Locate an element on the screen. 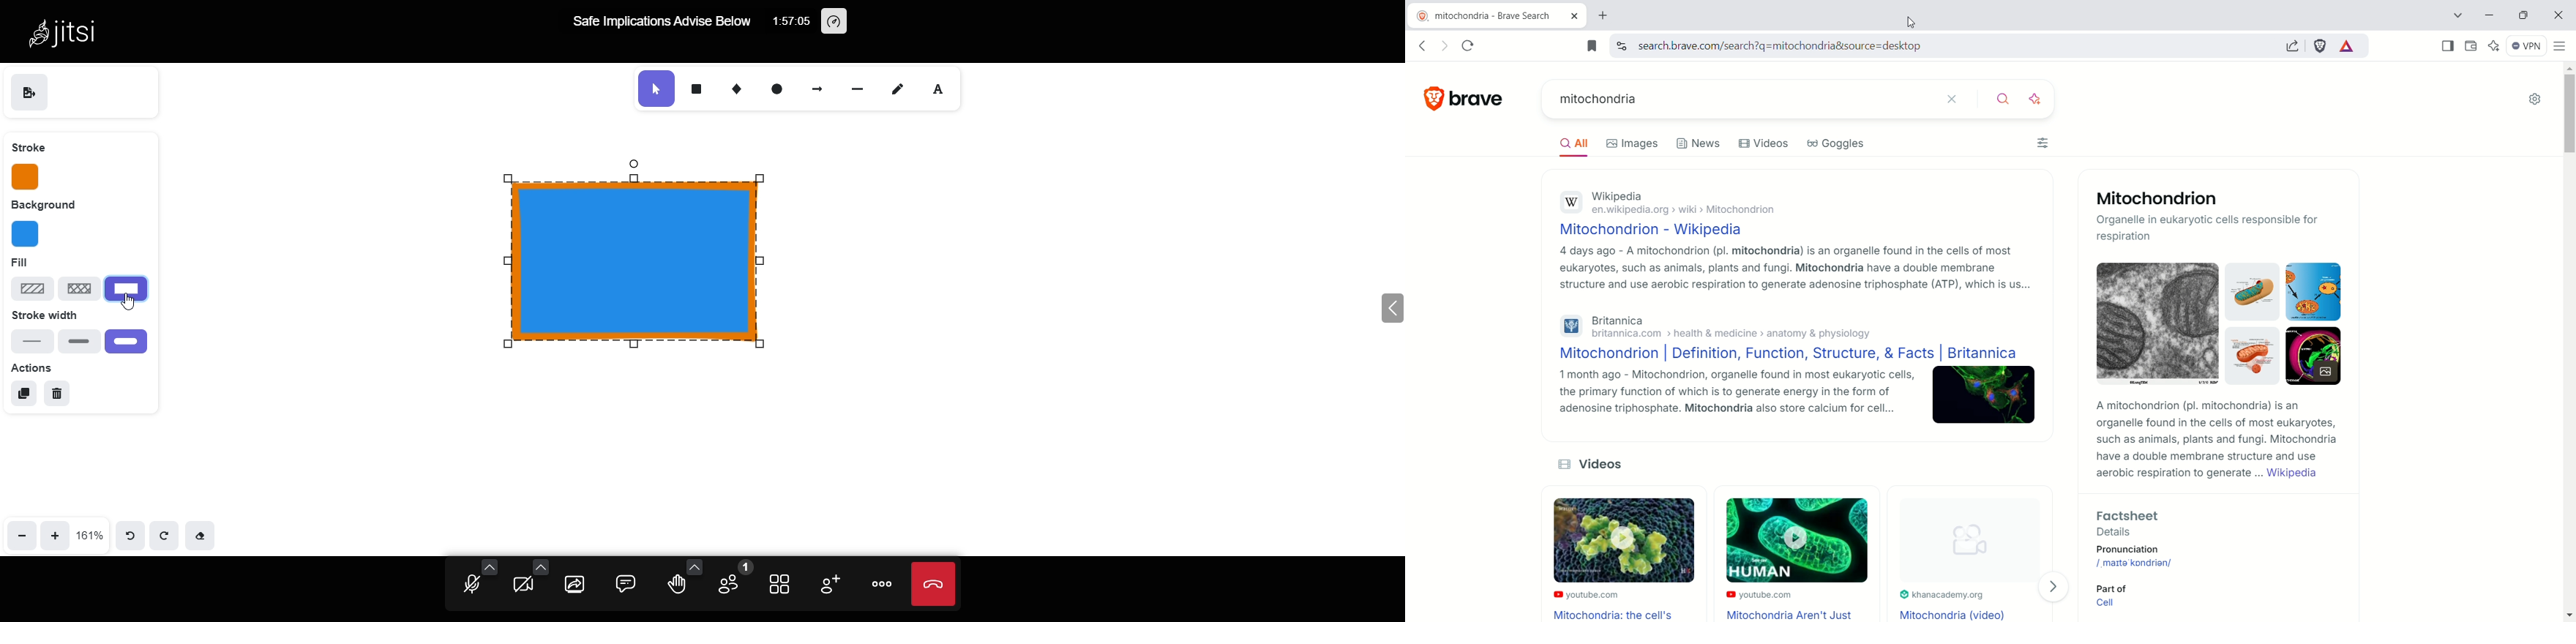 The image size is (2576, 644). Mitochondrion - Wikipedia is located at coordinates (1650, 228).